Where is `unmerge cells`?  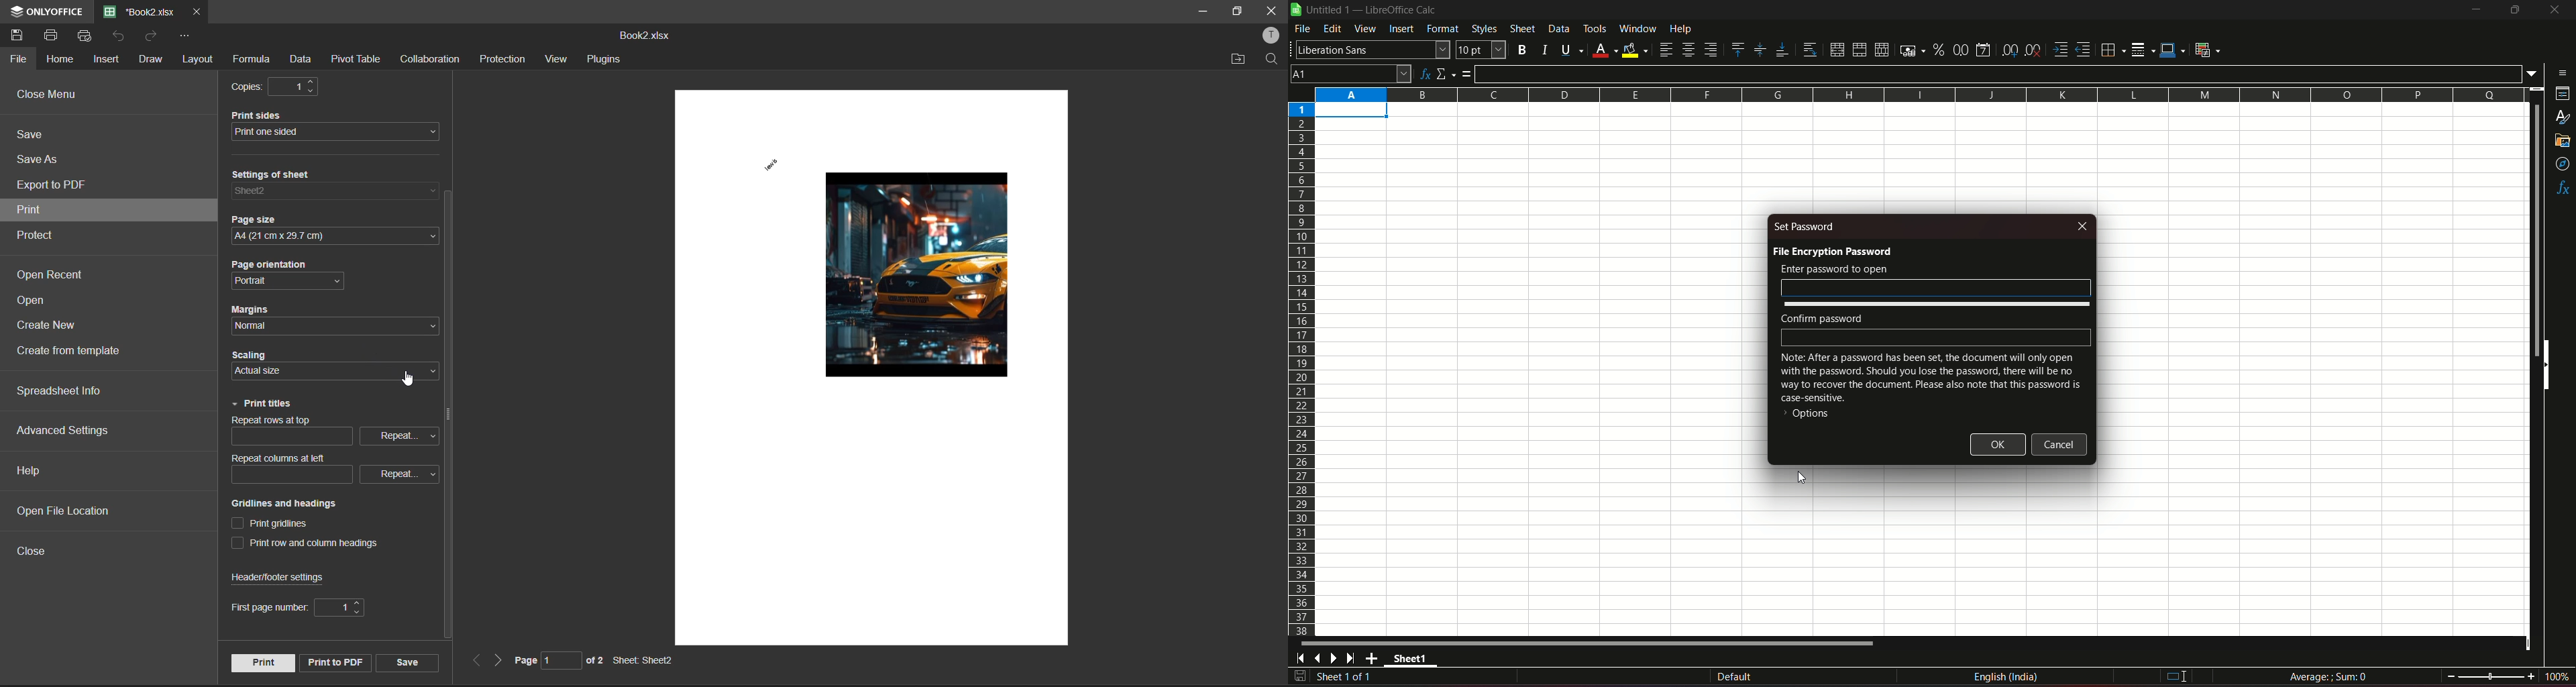 unmerge cells is located at coordinates (1881, 49).